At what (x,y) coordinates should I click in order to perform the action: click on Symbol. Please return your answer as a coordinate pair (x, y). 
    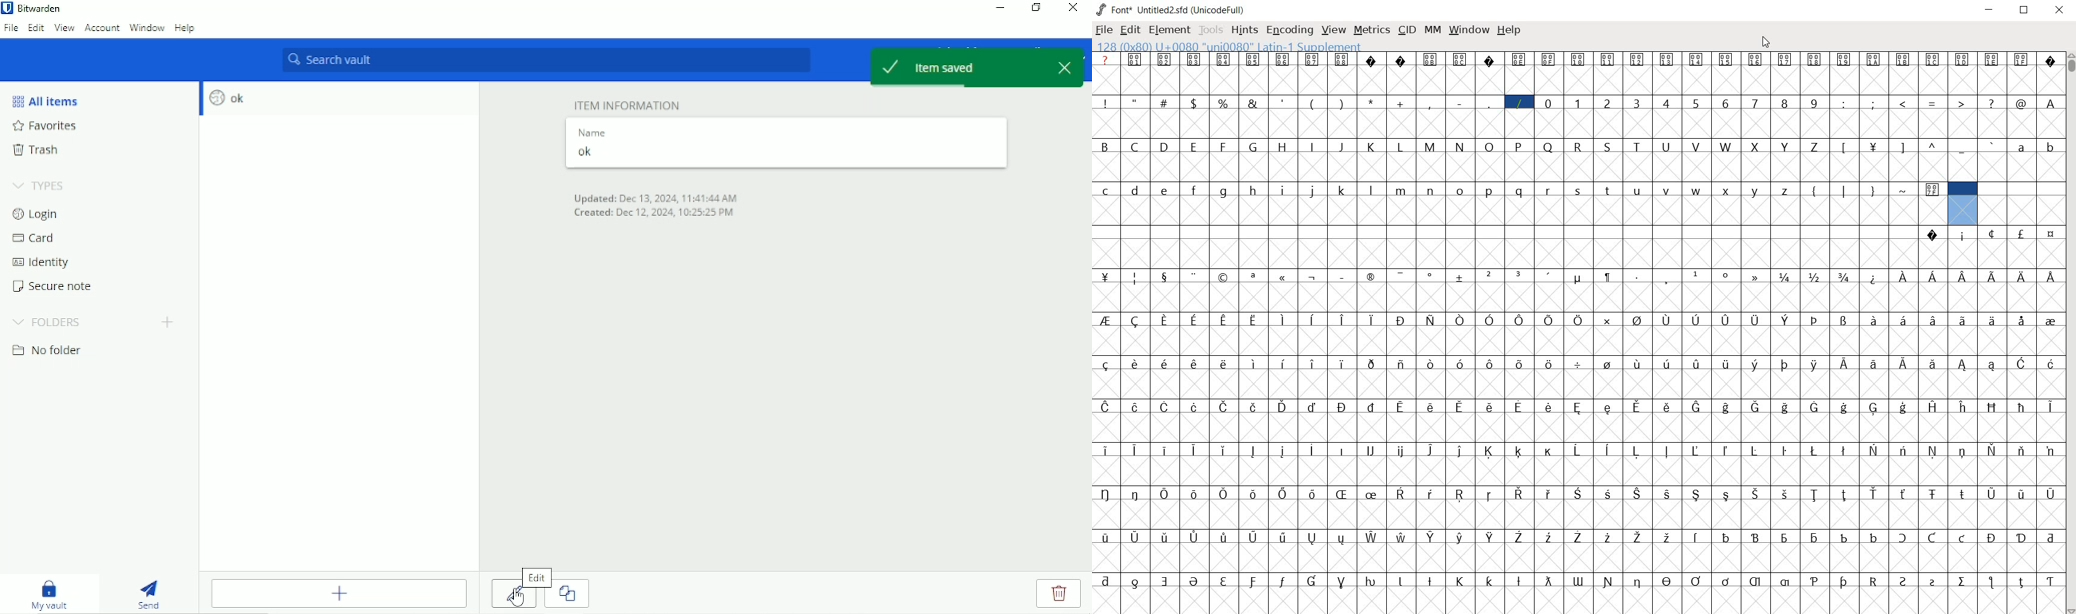
    Looking at the image, I should click on (1904, 580).